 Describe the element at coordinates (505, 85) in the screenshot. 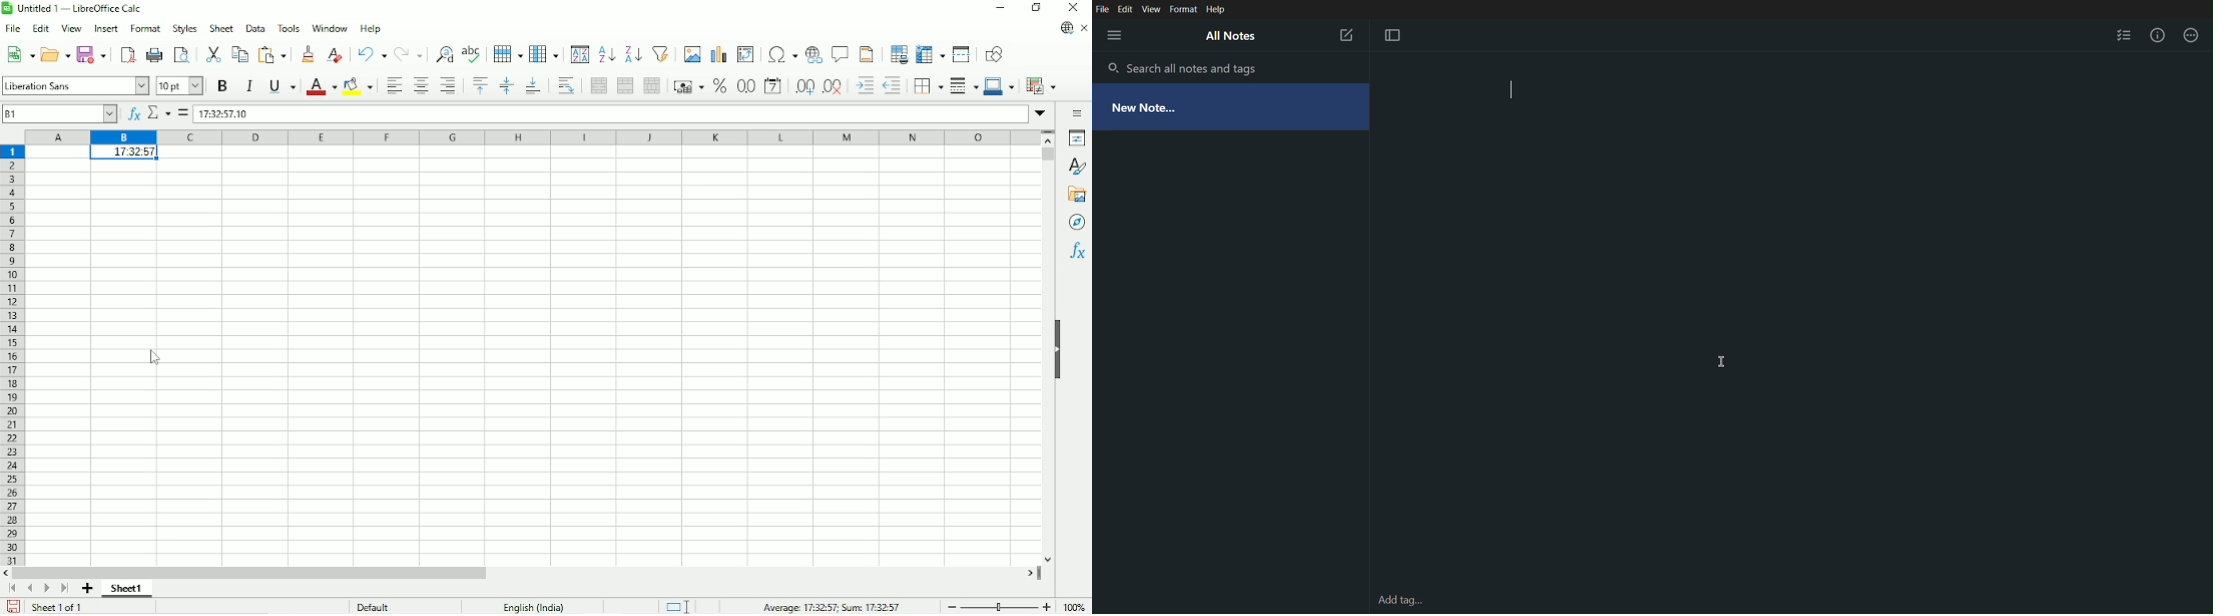

I see `Center vertically` at that location.